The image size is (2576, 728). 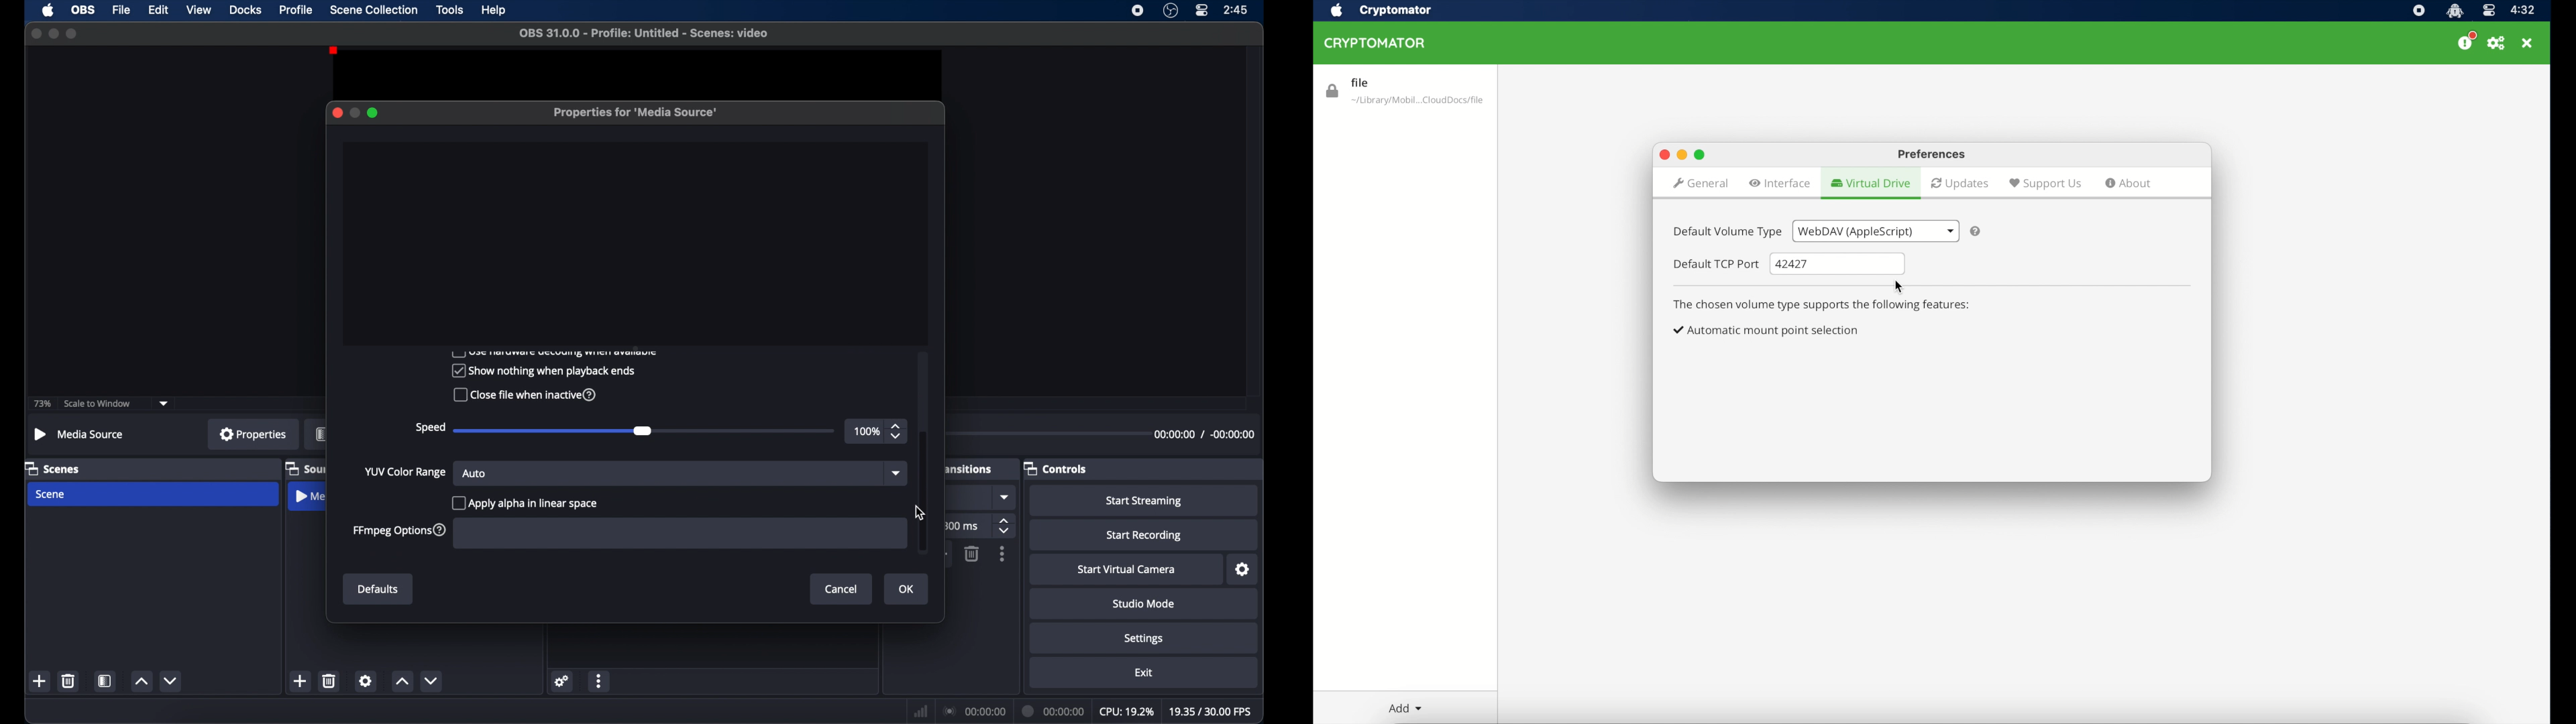 I want to click on defaults, so click(x=378, y=590).